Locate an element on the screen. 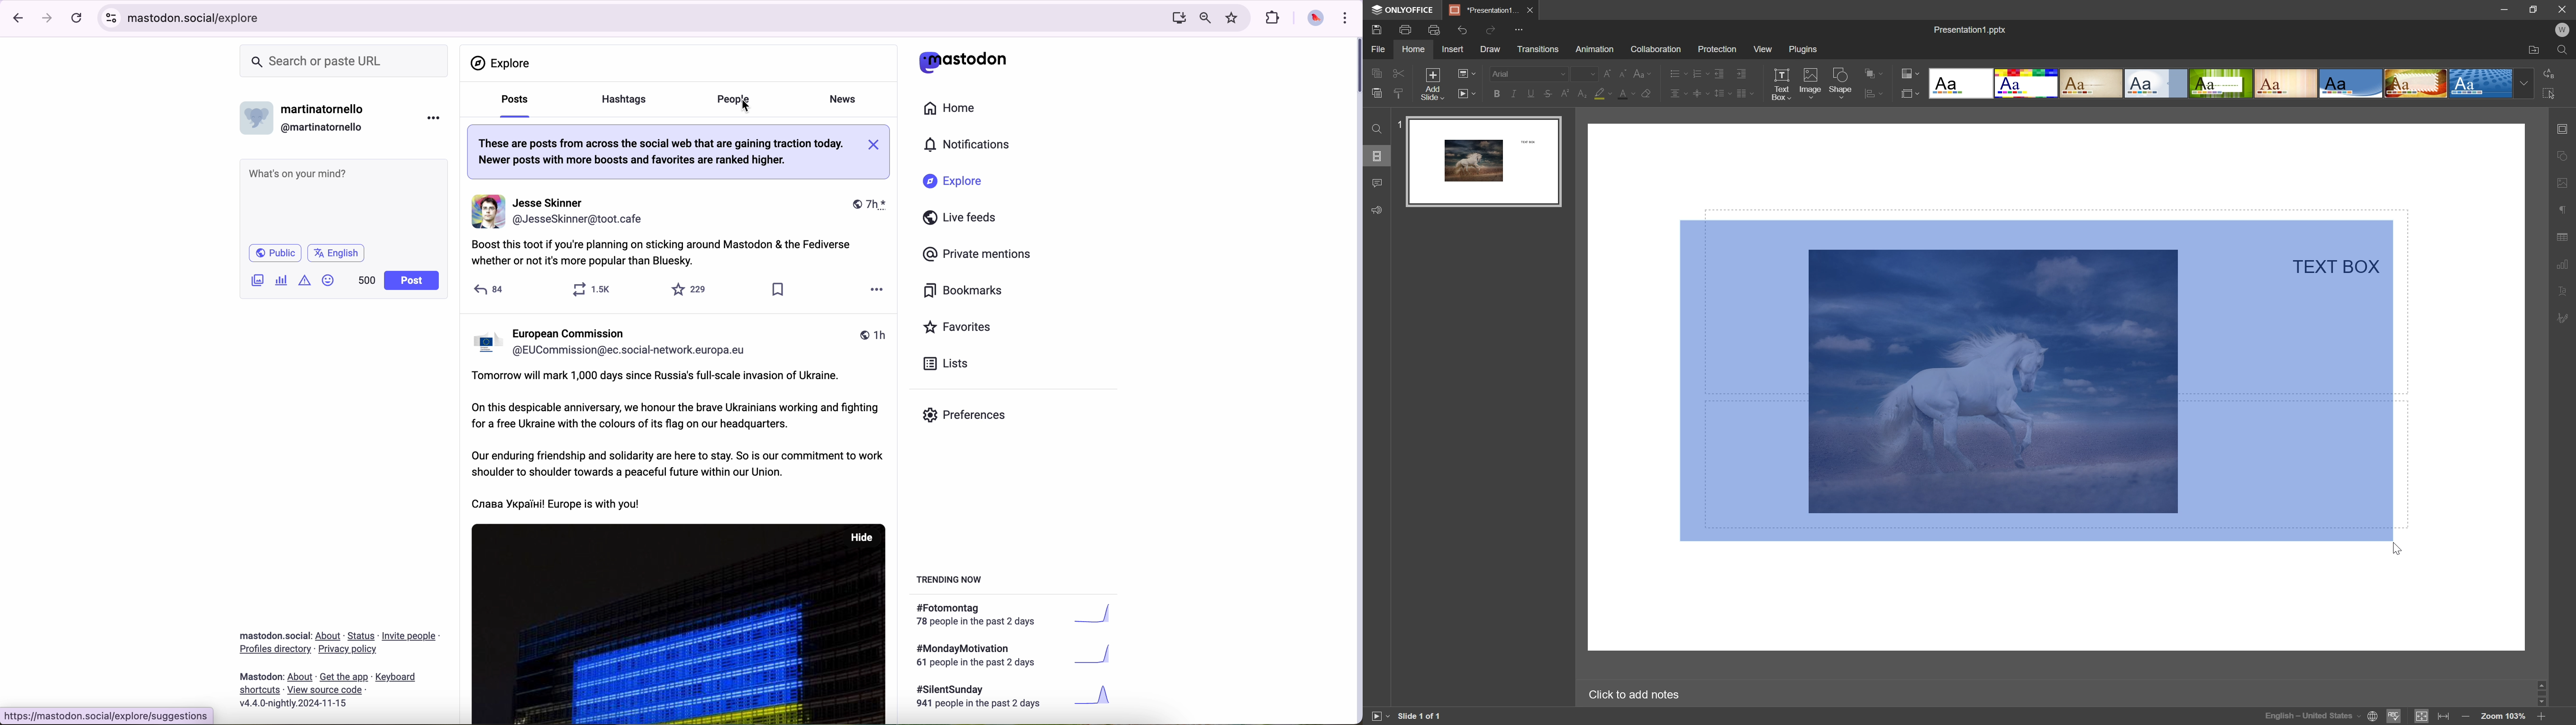  private mentions is located at coordinates (978, 255).